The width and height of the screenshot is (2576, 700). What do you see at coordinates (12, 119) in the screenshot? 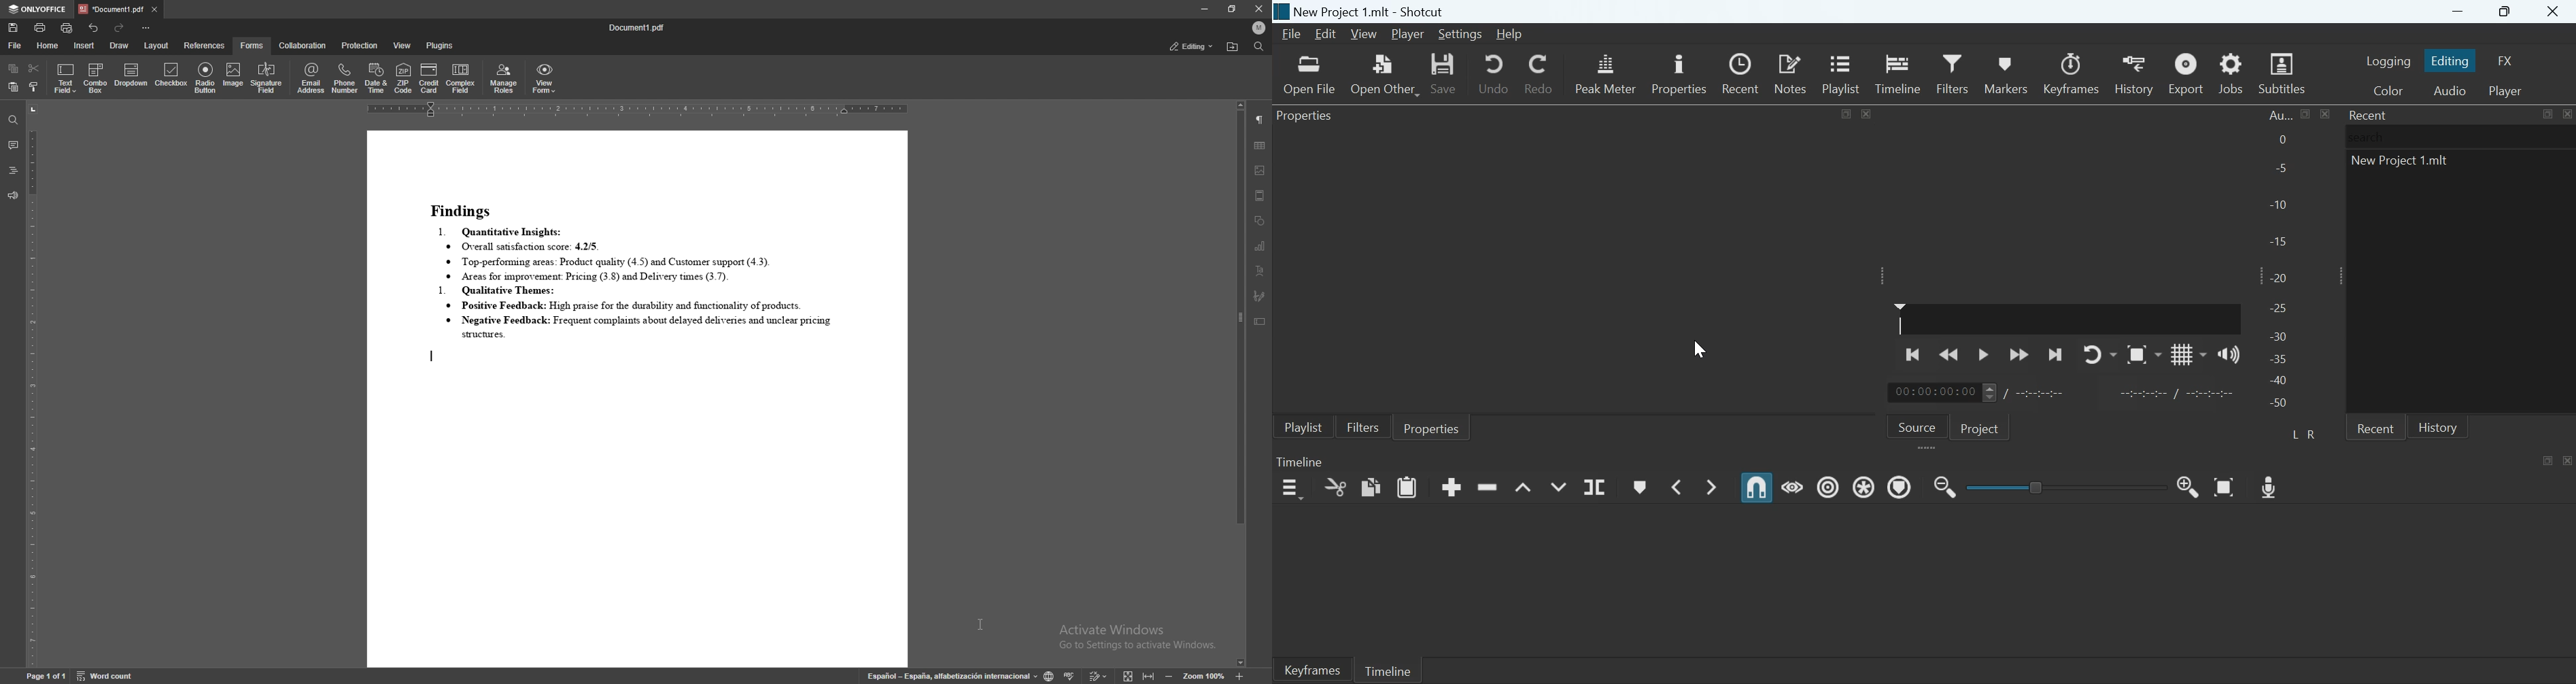
I see `find` at bounding box center [12, 119].